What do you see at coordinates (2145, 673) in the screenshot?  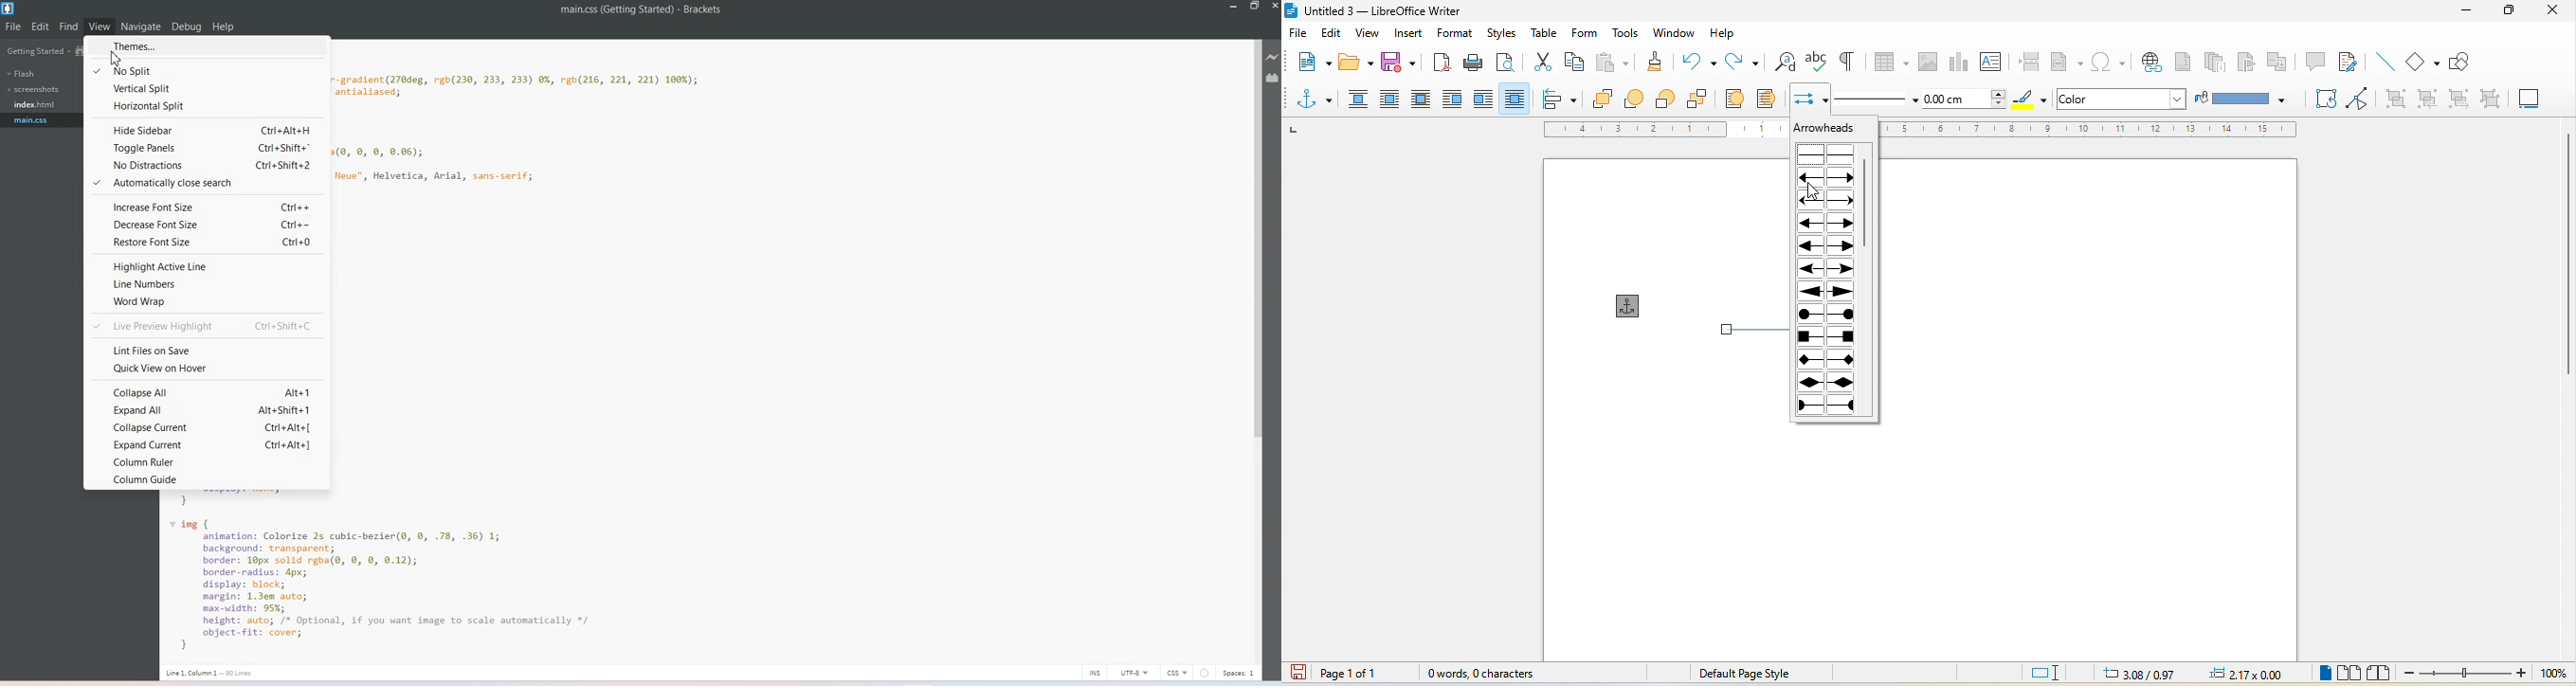 I see `3.08/0.97` at bounding box center [2145, 673].